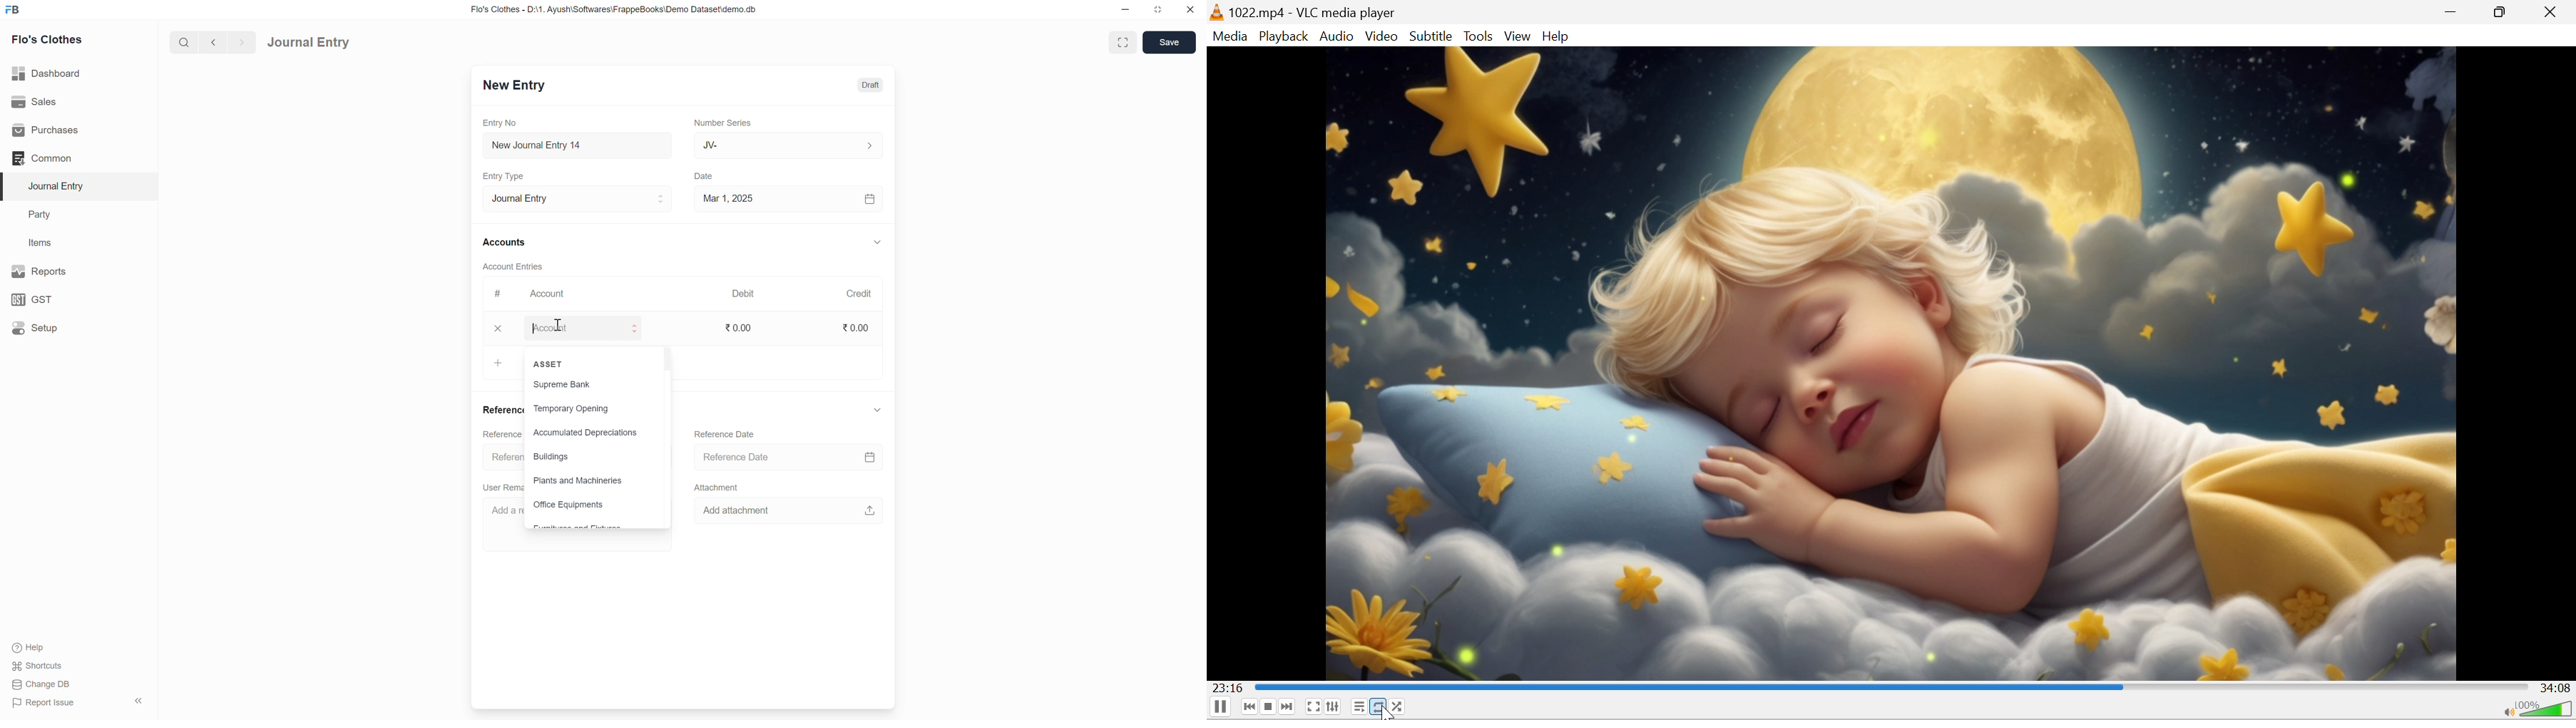  Describe the element at coordinates (2556, 688) in the screenshot. I see `34:08` at that location.